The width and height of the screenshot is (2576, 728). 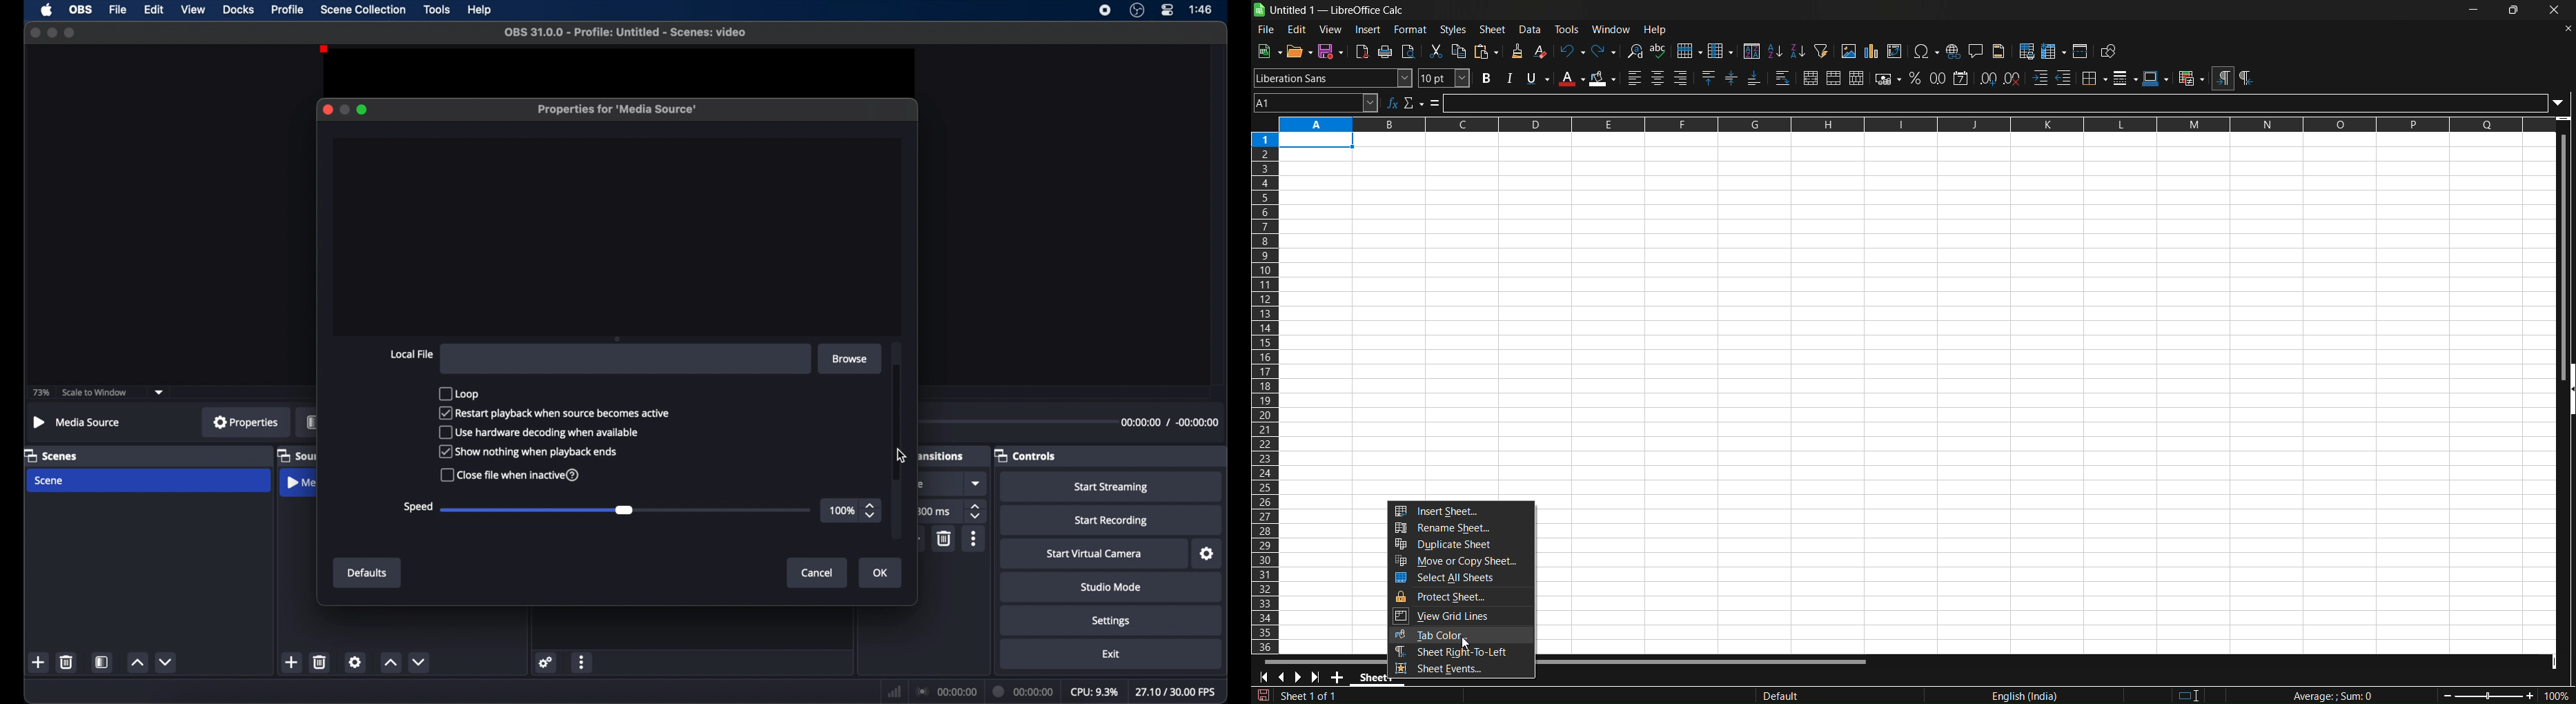 What do you see at coordinates (1658, 30) in the screenshot?
I see `help` at bounding box center [1658, 30].